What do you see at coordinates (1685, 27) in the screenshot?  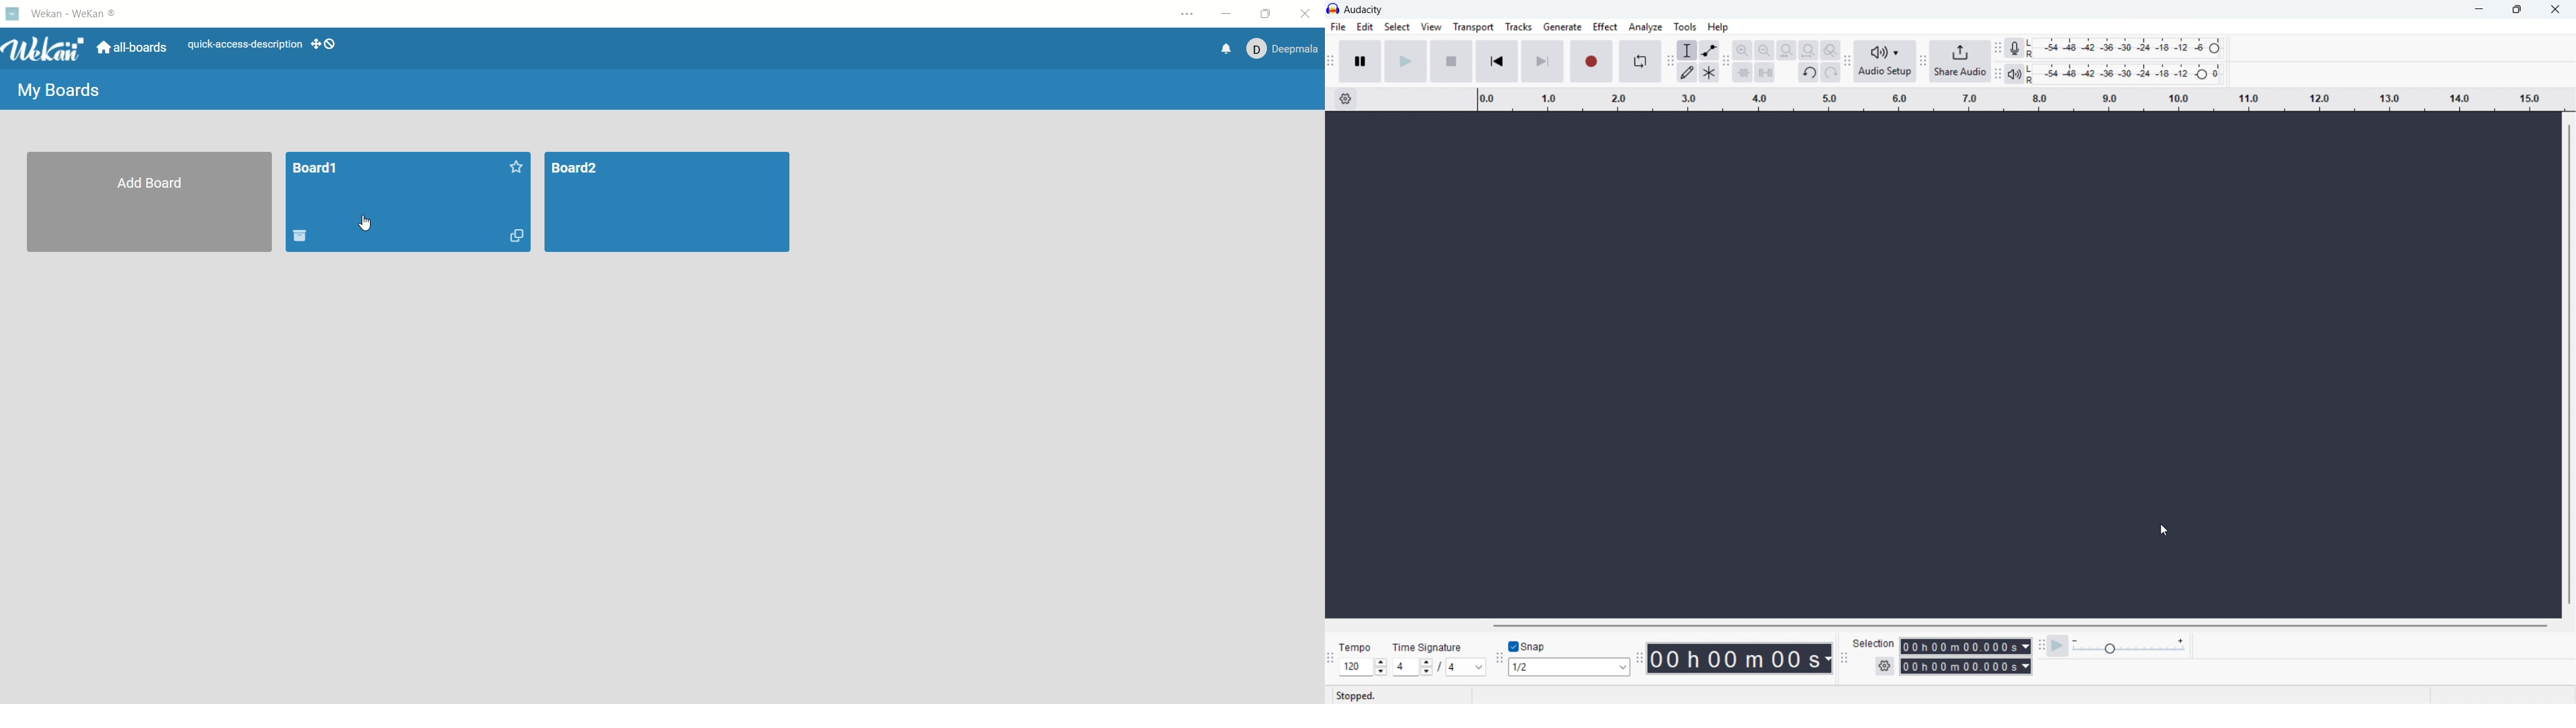 I see `tools` at bounding box center [1685, 27].